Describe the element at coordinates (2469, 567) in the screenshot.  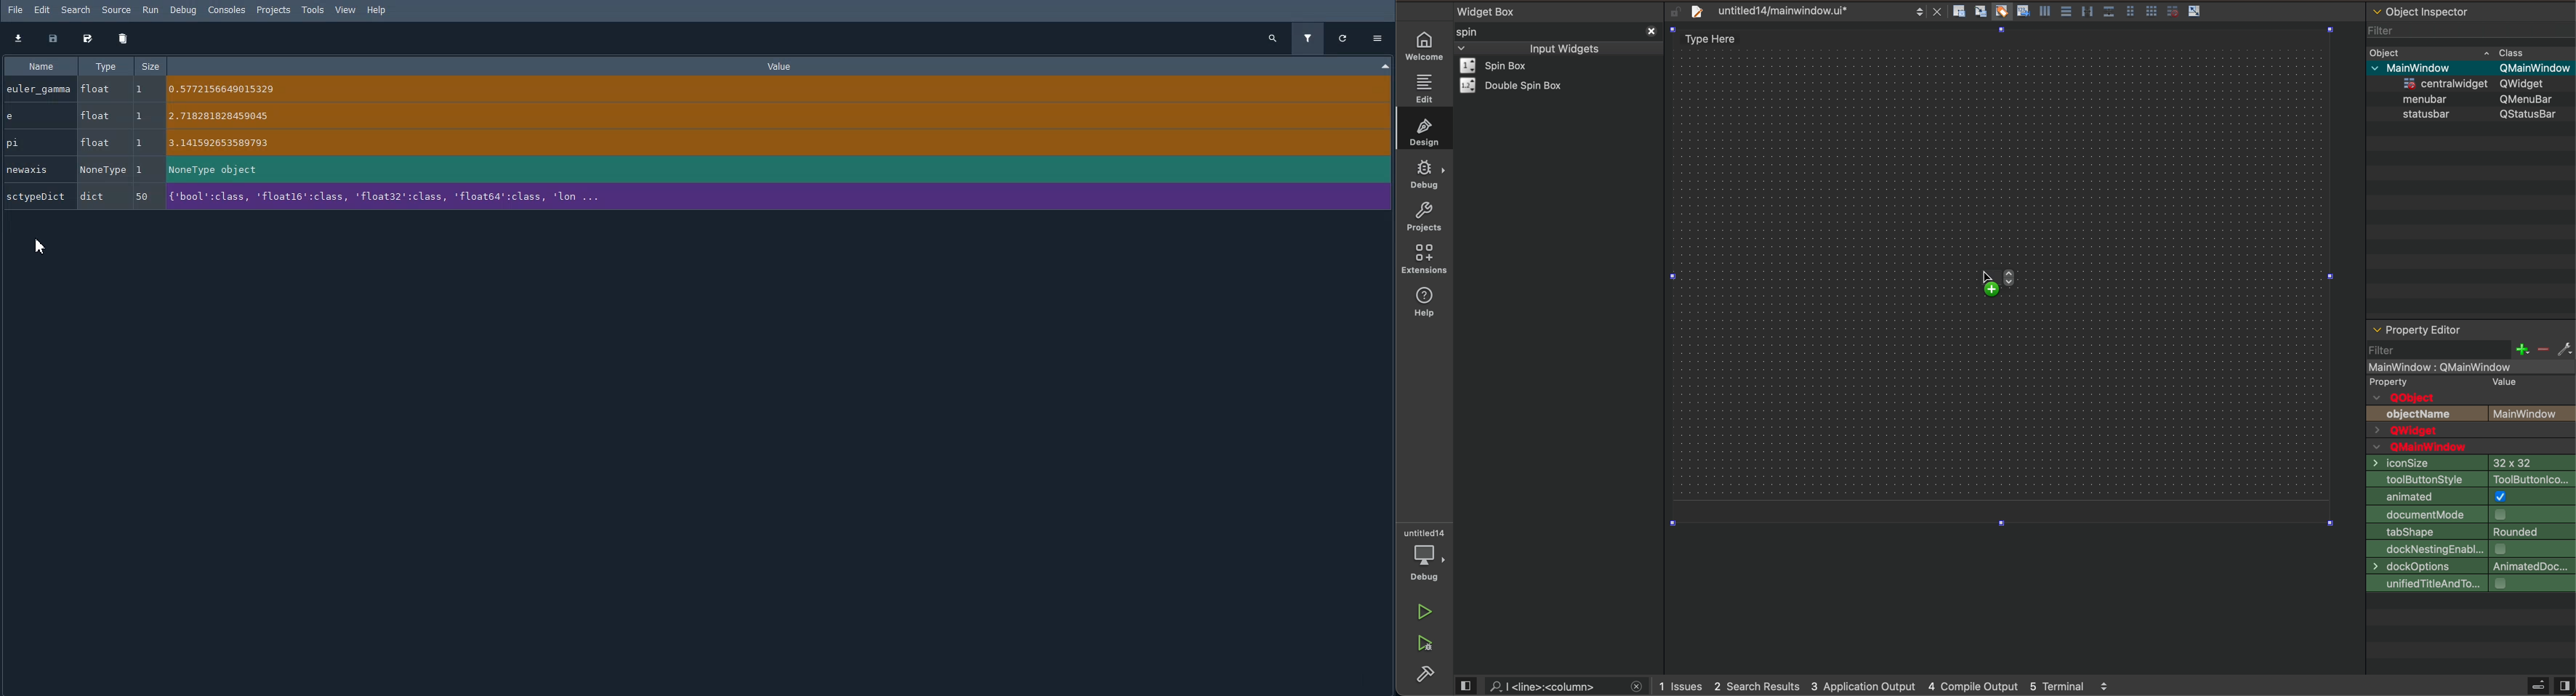
I see `dock option` at that location.